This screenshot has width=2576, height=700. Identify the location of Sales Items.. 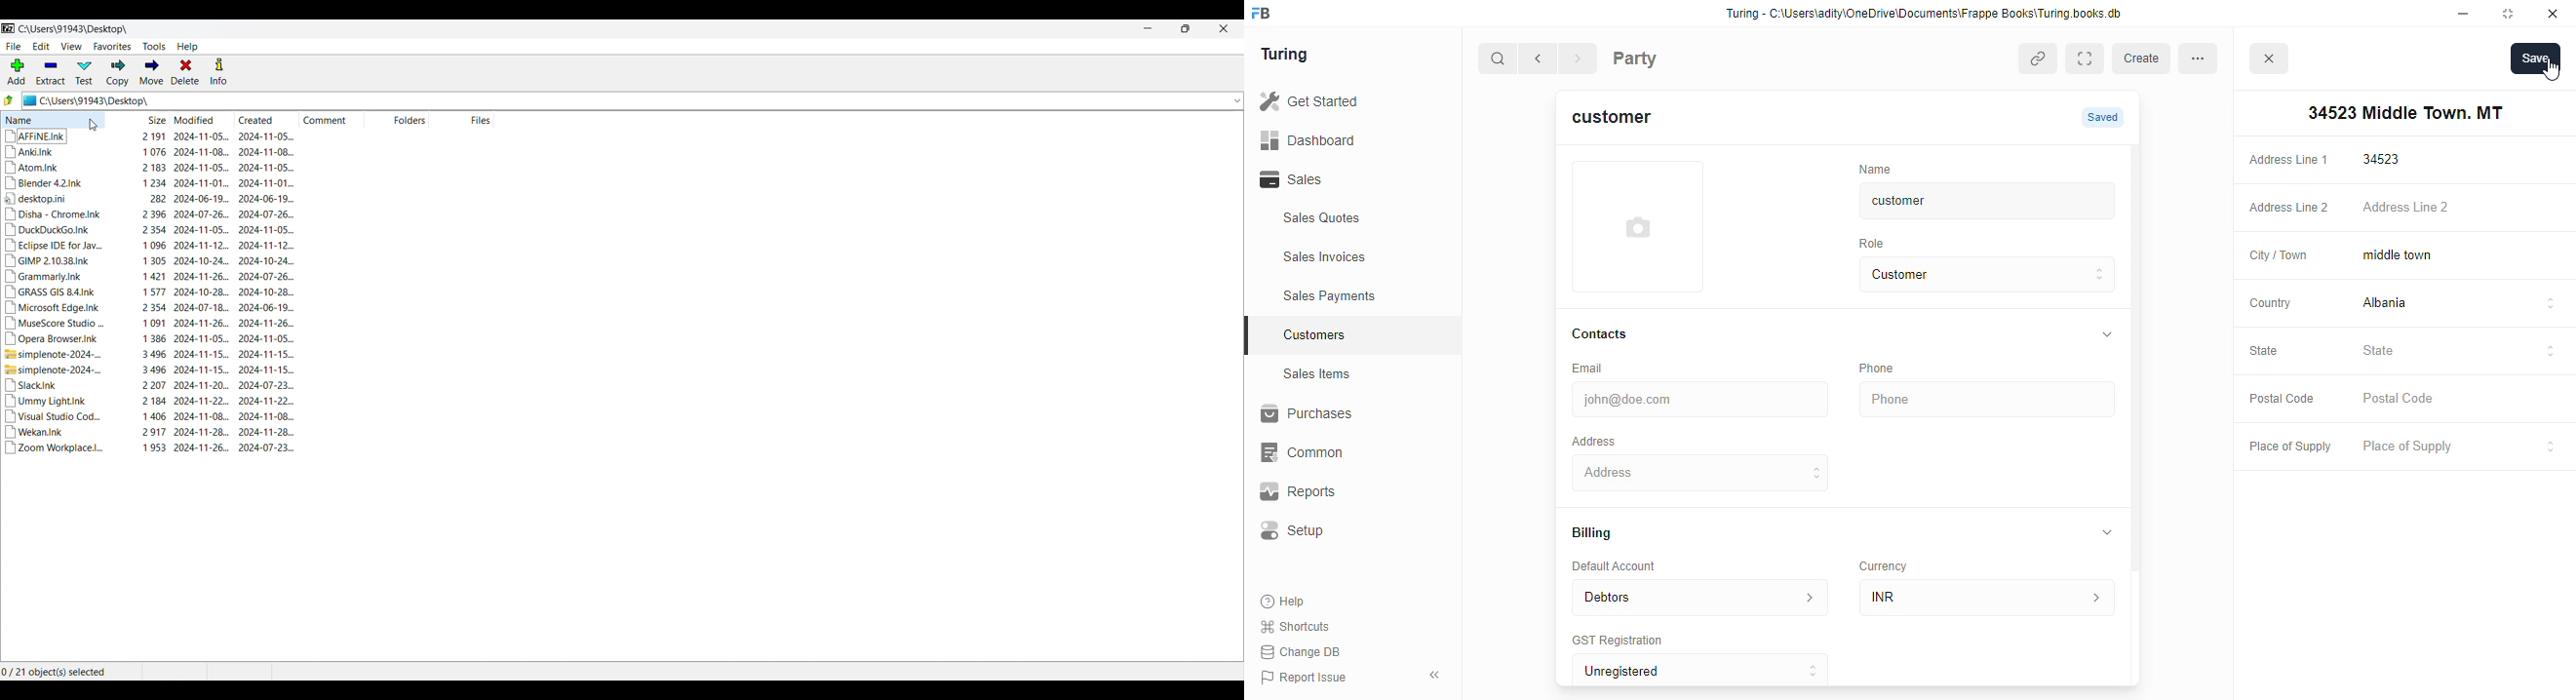
(1352, 374).